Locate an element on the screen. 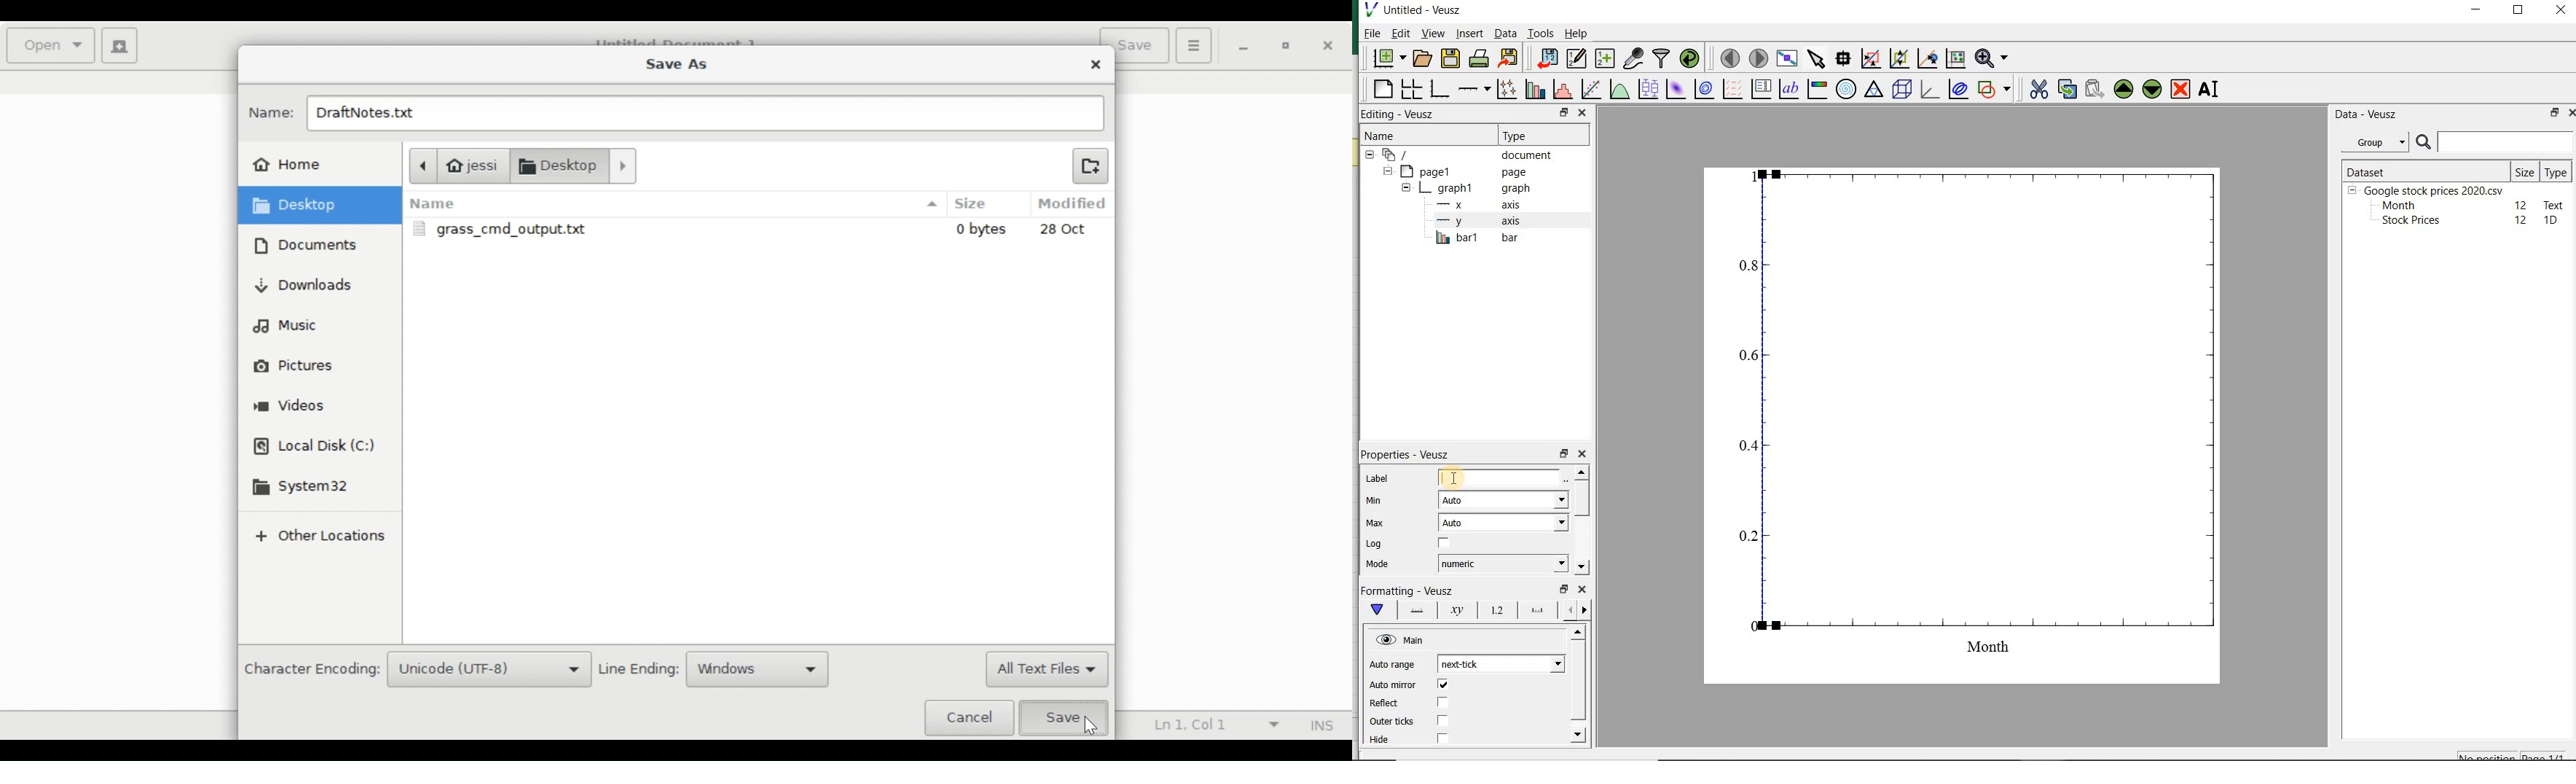  Max is located at coordinates (1375, 524).